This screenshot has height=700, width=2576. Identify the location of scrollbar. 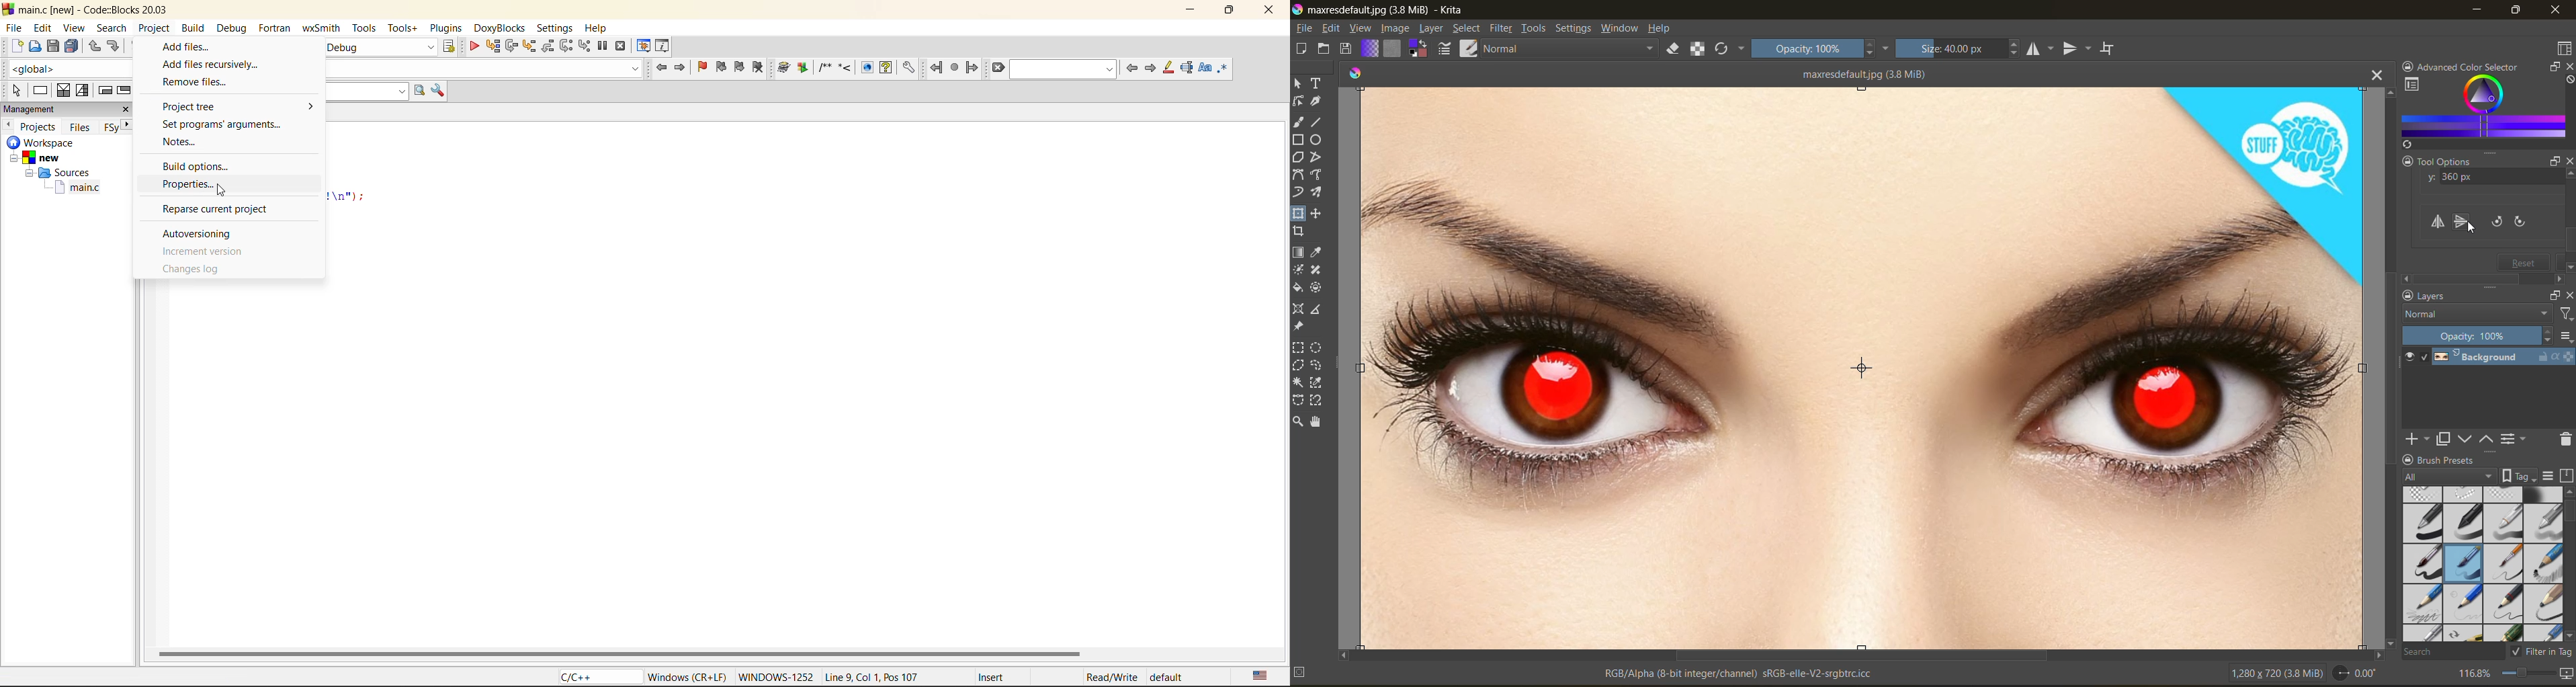
(2481, 278).